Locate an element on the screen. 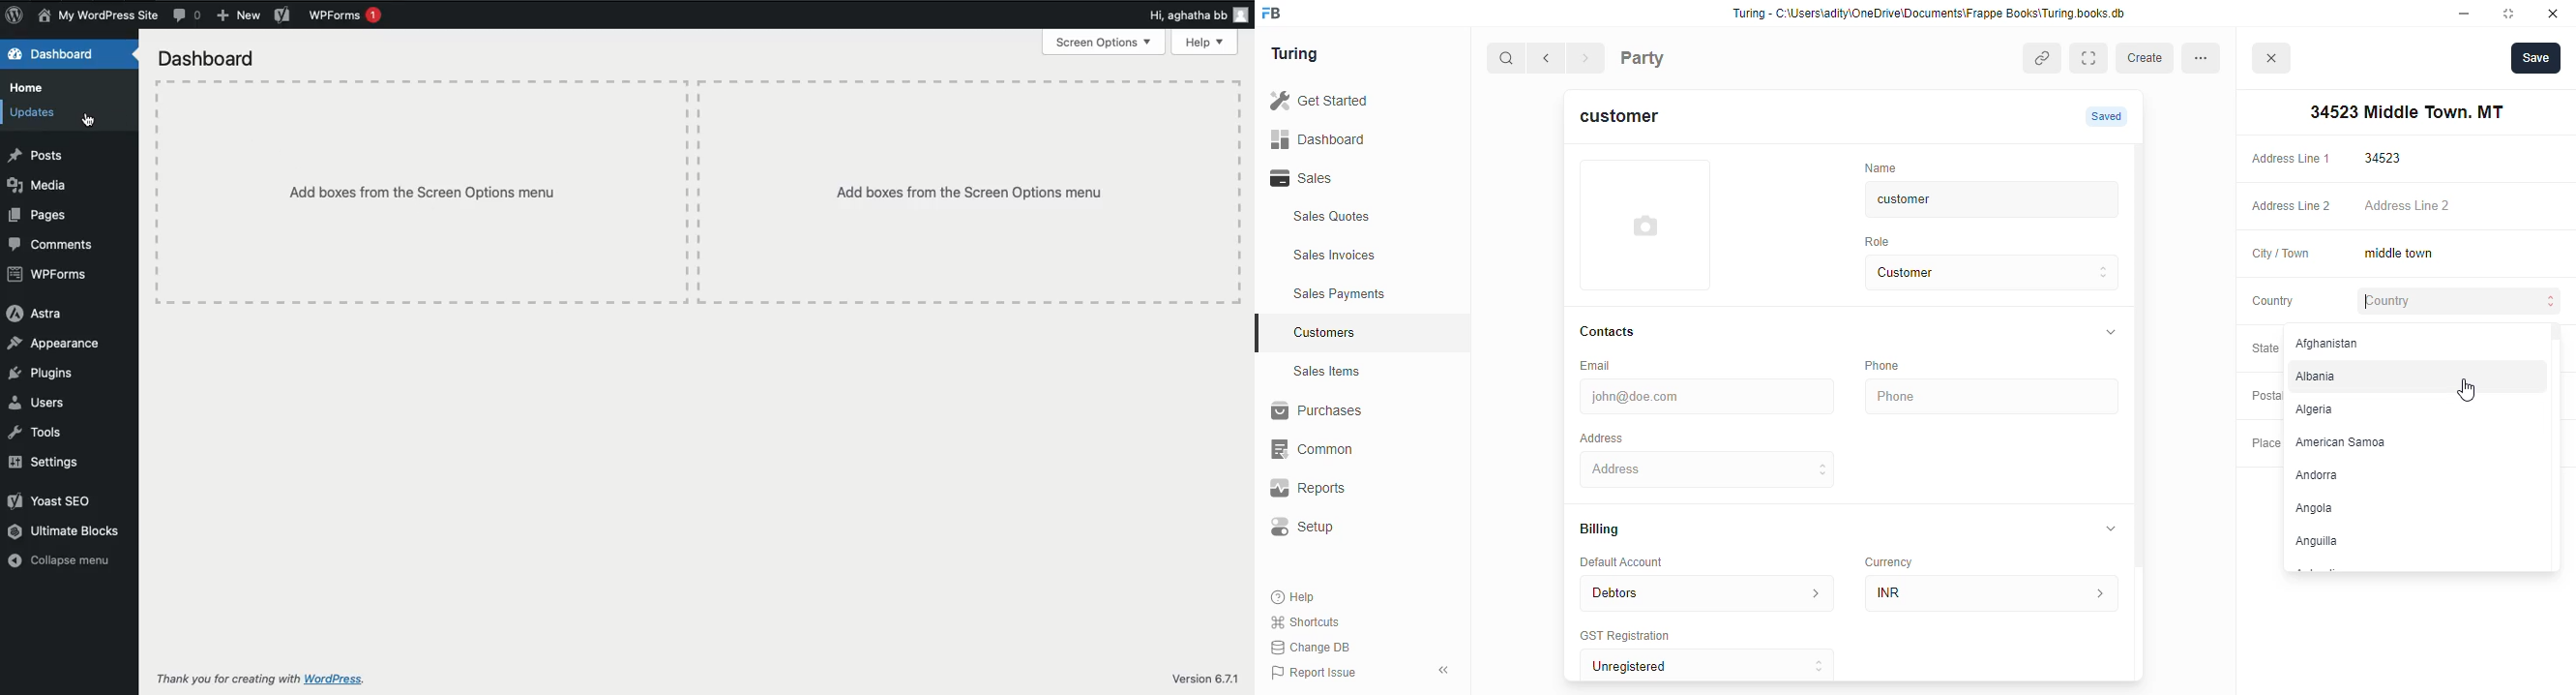 The width and height of the screenshot is (2576, 700). frappebooks logo is located at coordinates (1277, 15).